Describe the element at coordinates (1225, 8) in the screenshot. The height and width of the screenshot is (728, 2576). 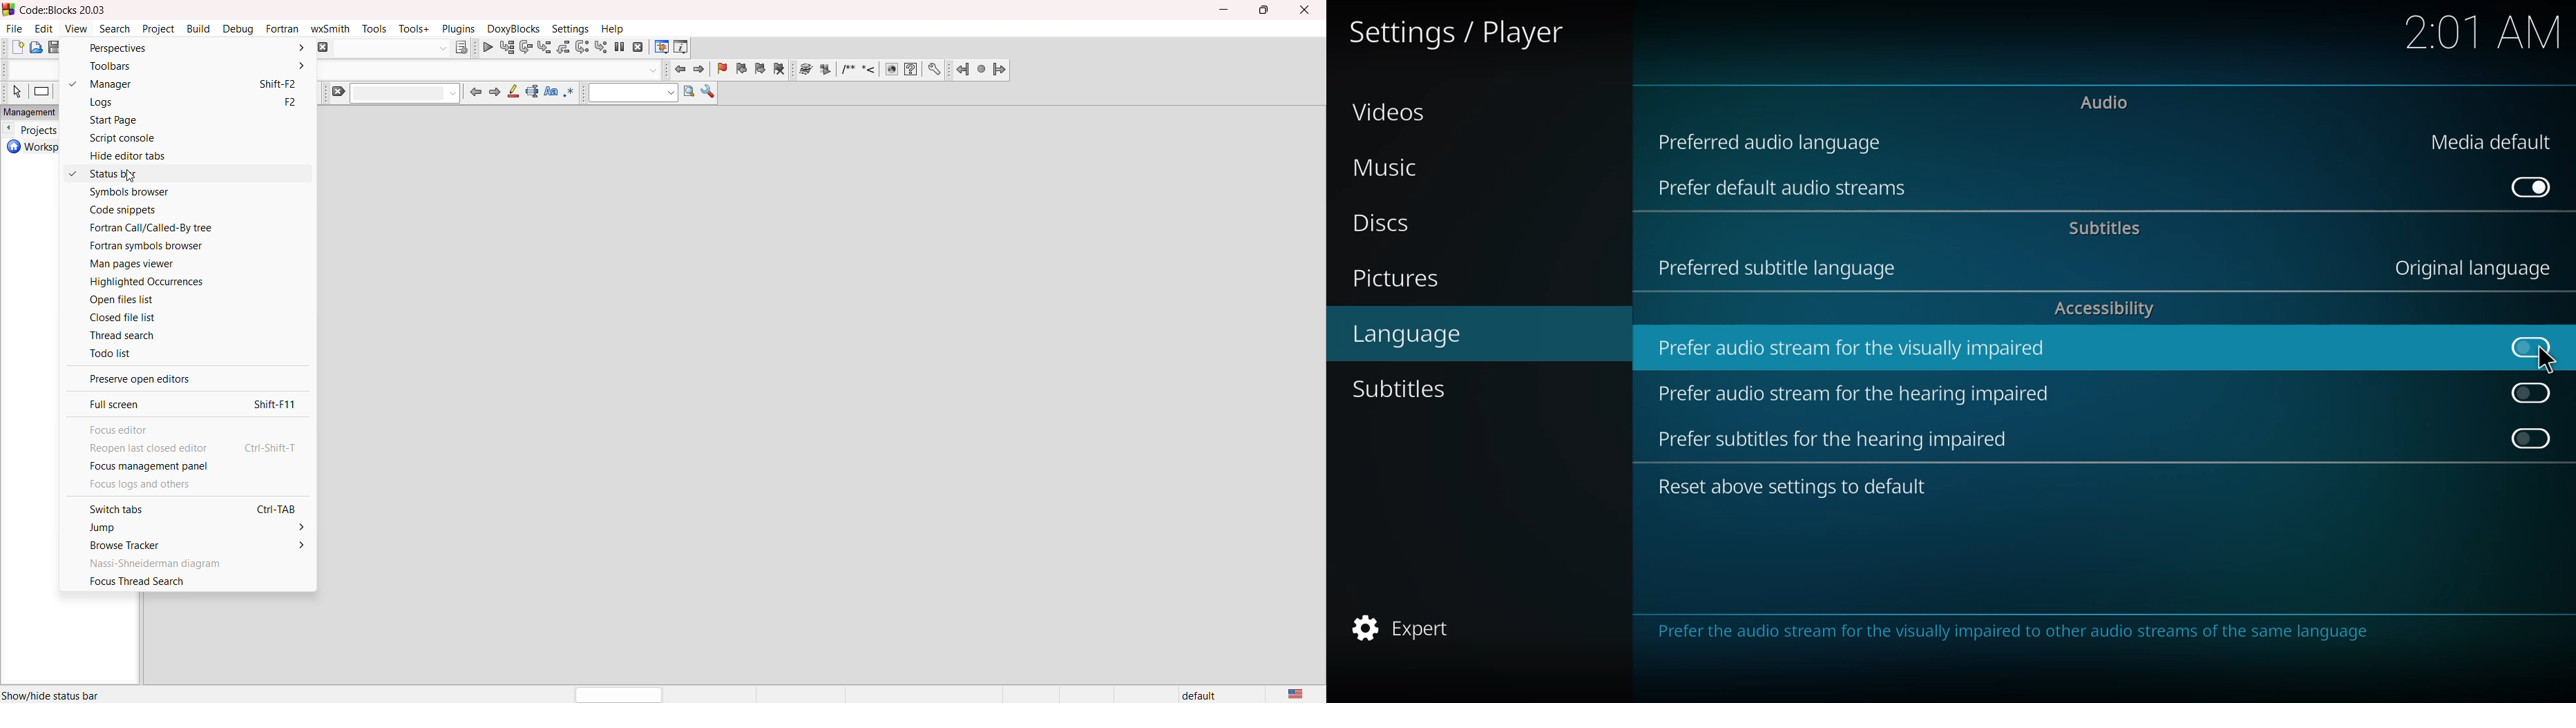
I see `minimize` at that location.